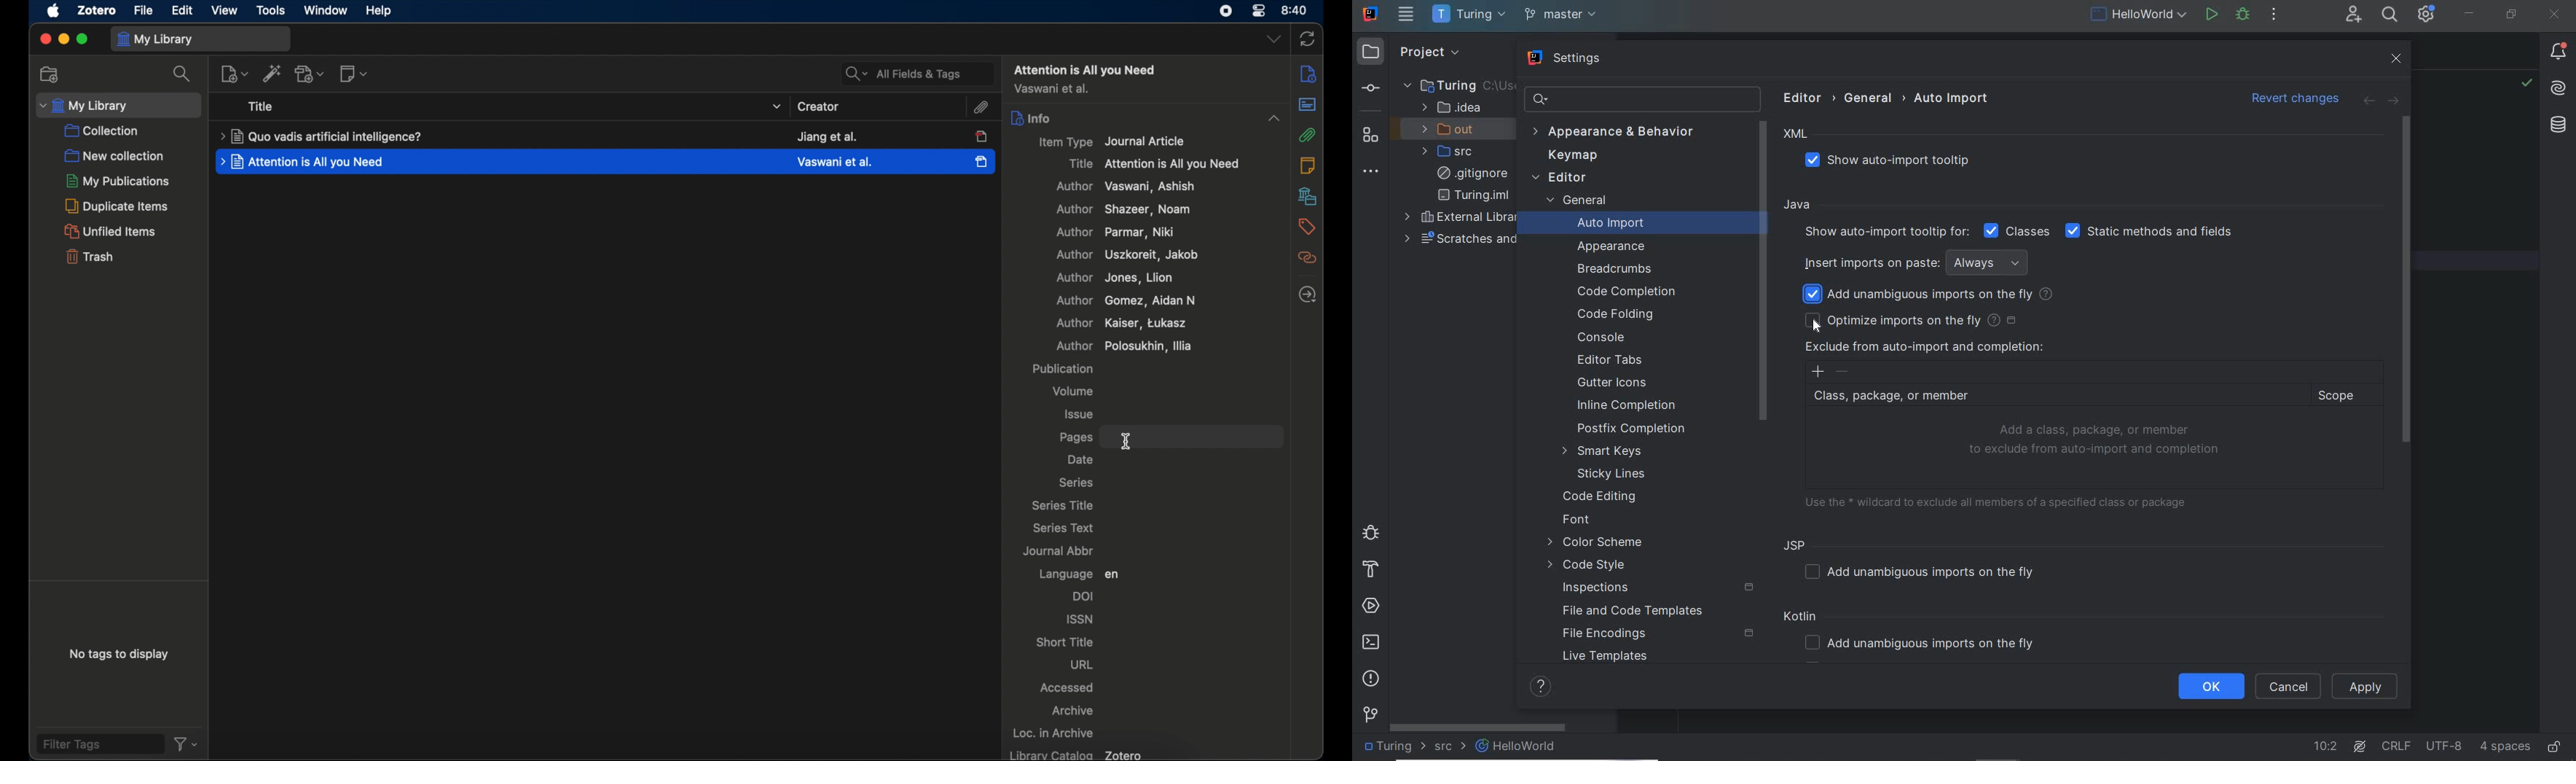 The height and width of the screenshot is (784, 2576). What do you see at coordinates (1119, 142) in the screenshot?
I see `item type journal article` at bounding box center [1119, 142].